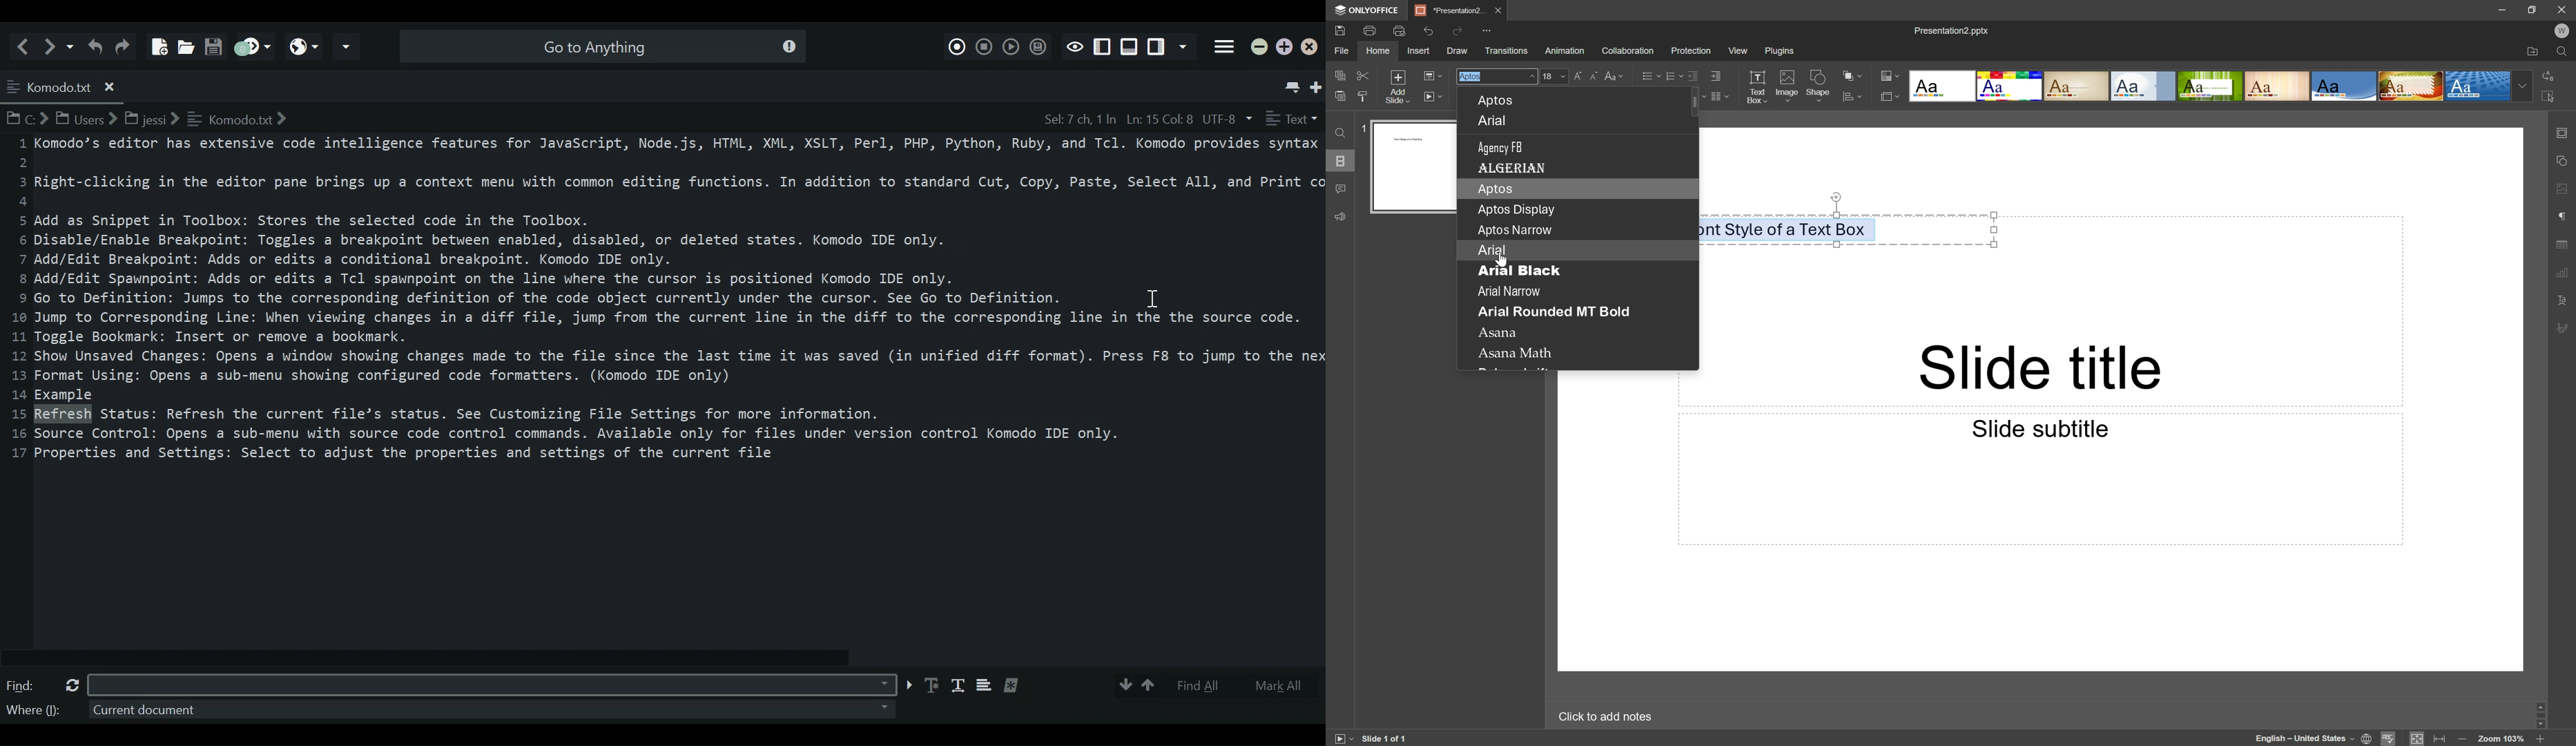 The image size is (2576, 756). Describe the element at coordinates (1414, 168) in the screenshot. I see `slide` at that location.